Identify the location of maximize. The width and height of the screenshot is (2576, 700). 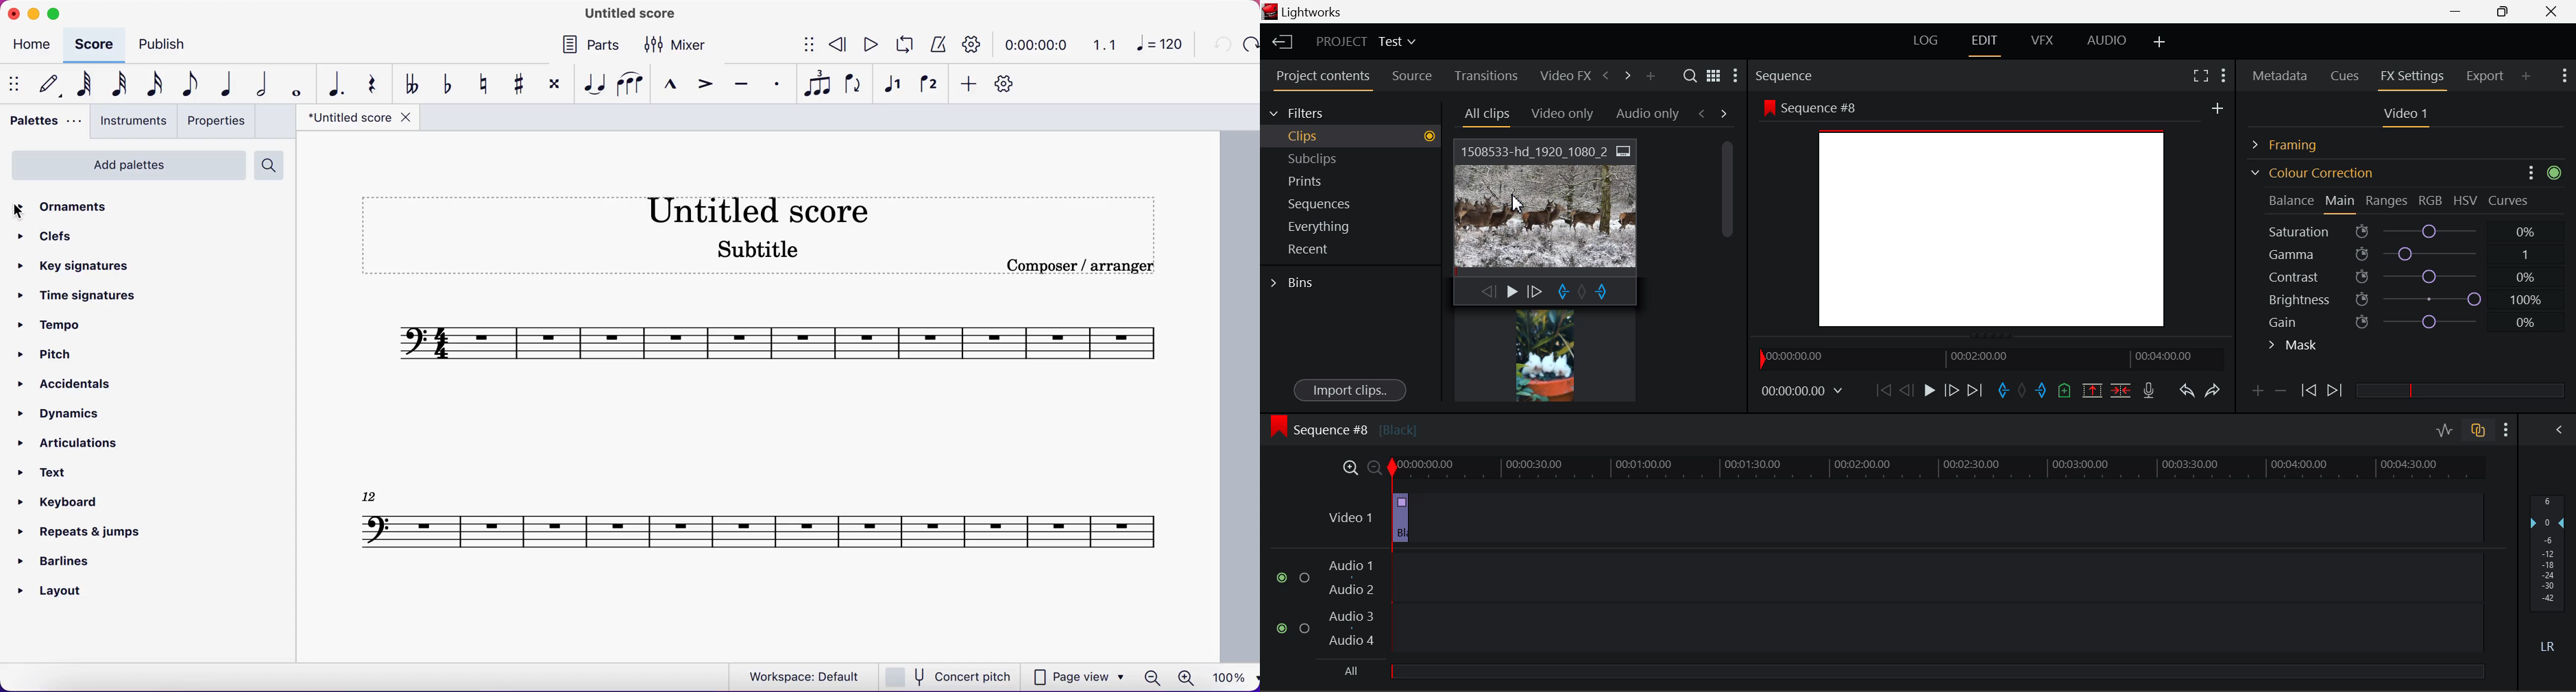
(54, 14).